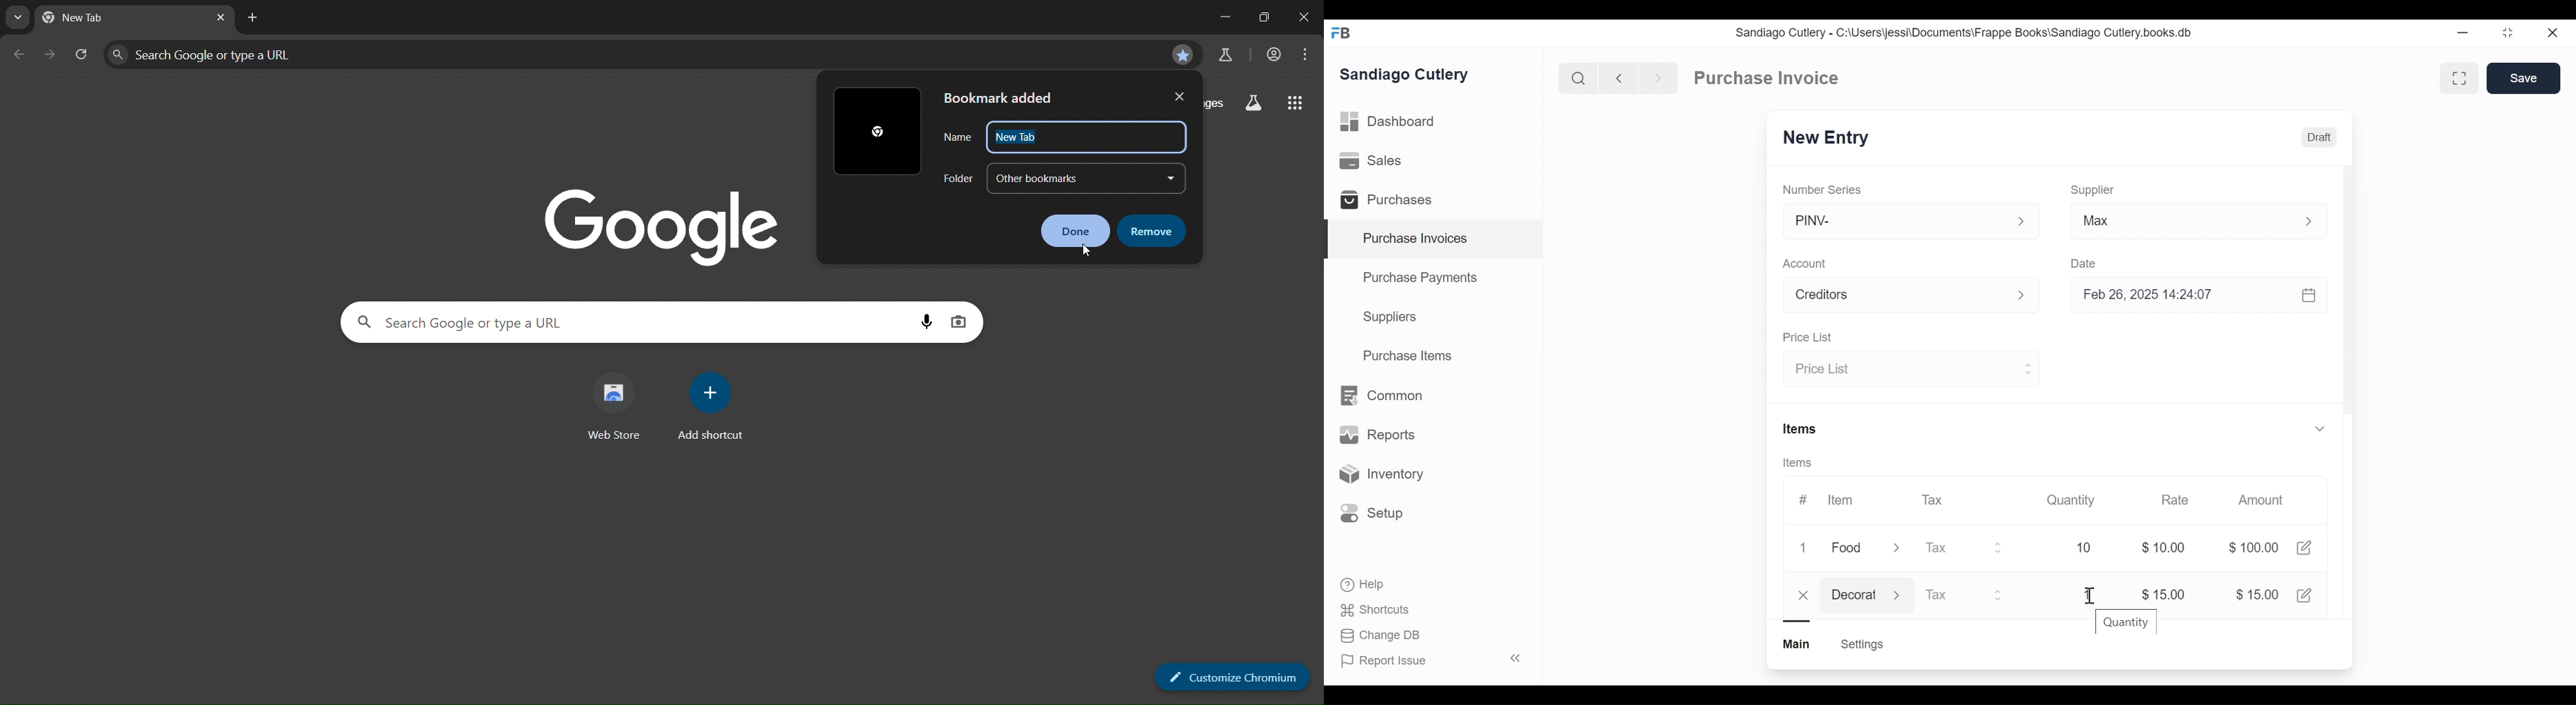  Describe the element at coordinates (626, 321) in the screenshot. I see `Search Google or type a URL` at that location.